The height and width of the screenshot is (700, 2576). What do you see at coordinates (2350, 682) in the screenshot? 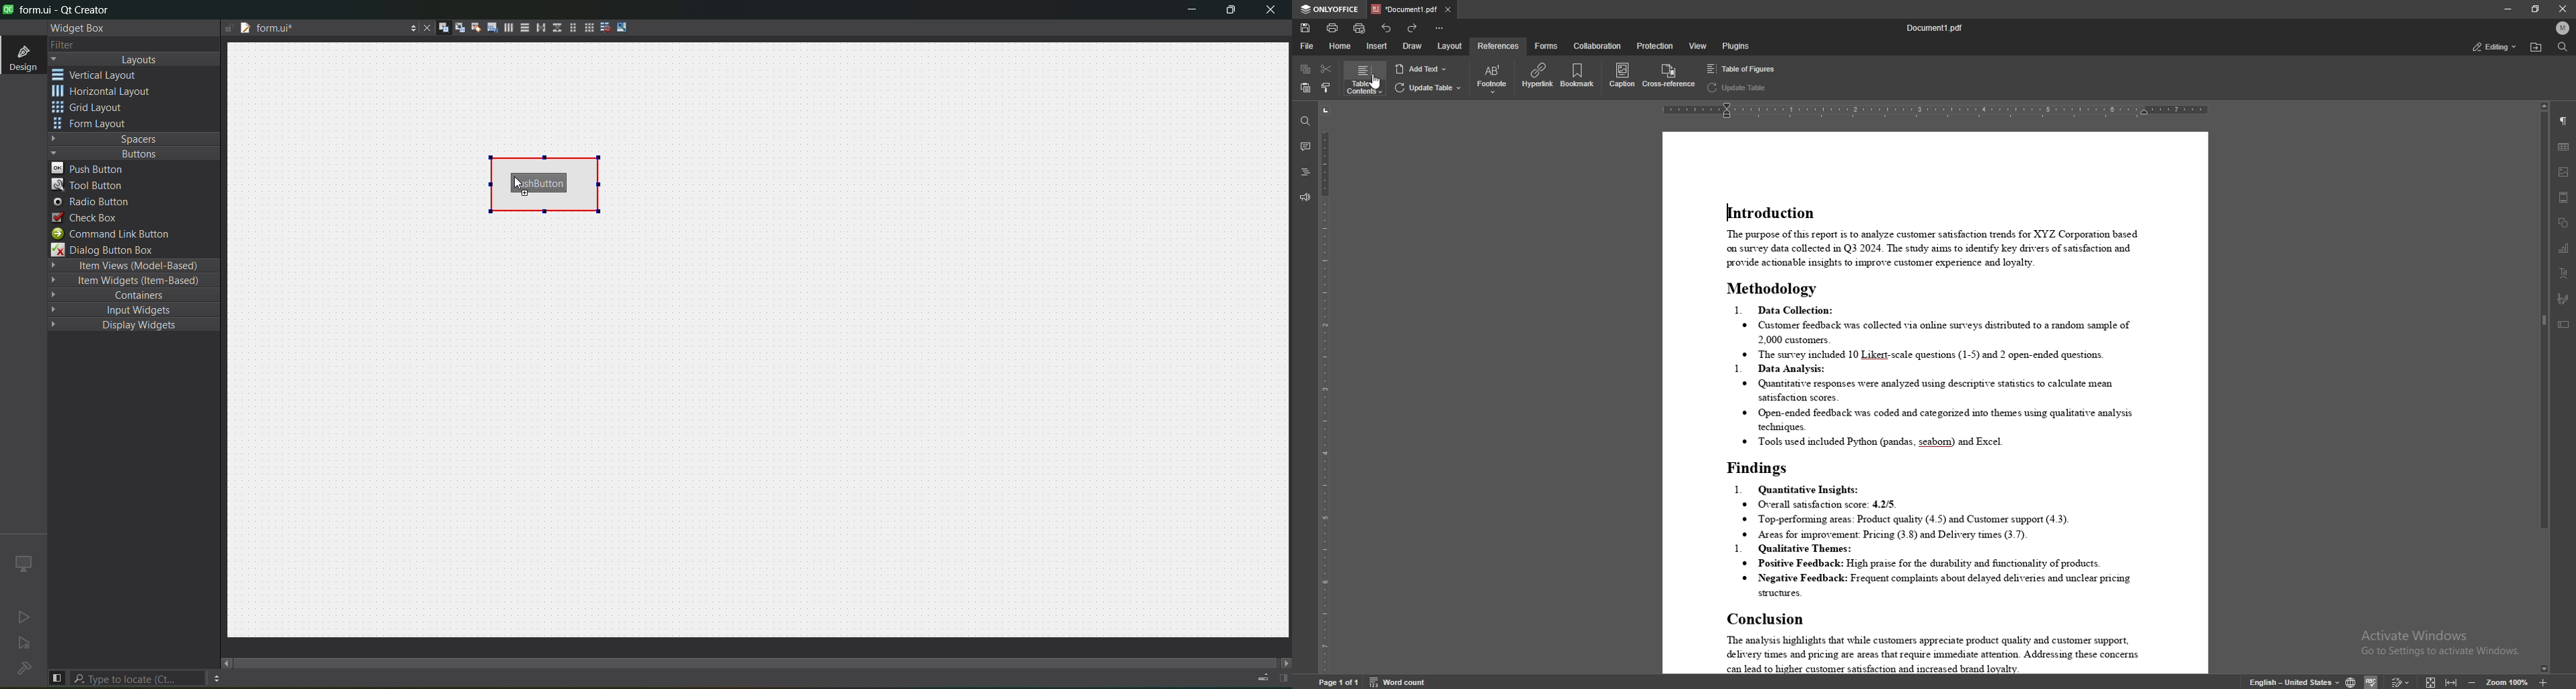
I see `change doc language` at bounding box center [2350, 682].